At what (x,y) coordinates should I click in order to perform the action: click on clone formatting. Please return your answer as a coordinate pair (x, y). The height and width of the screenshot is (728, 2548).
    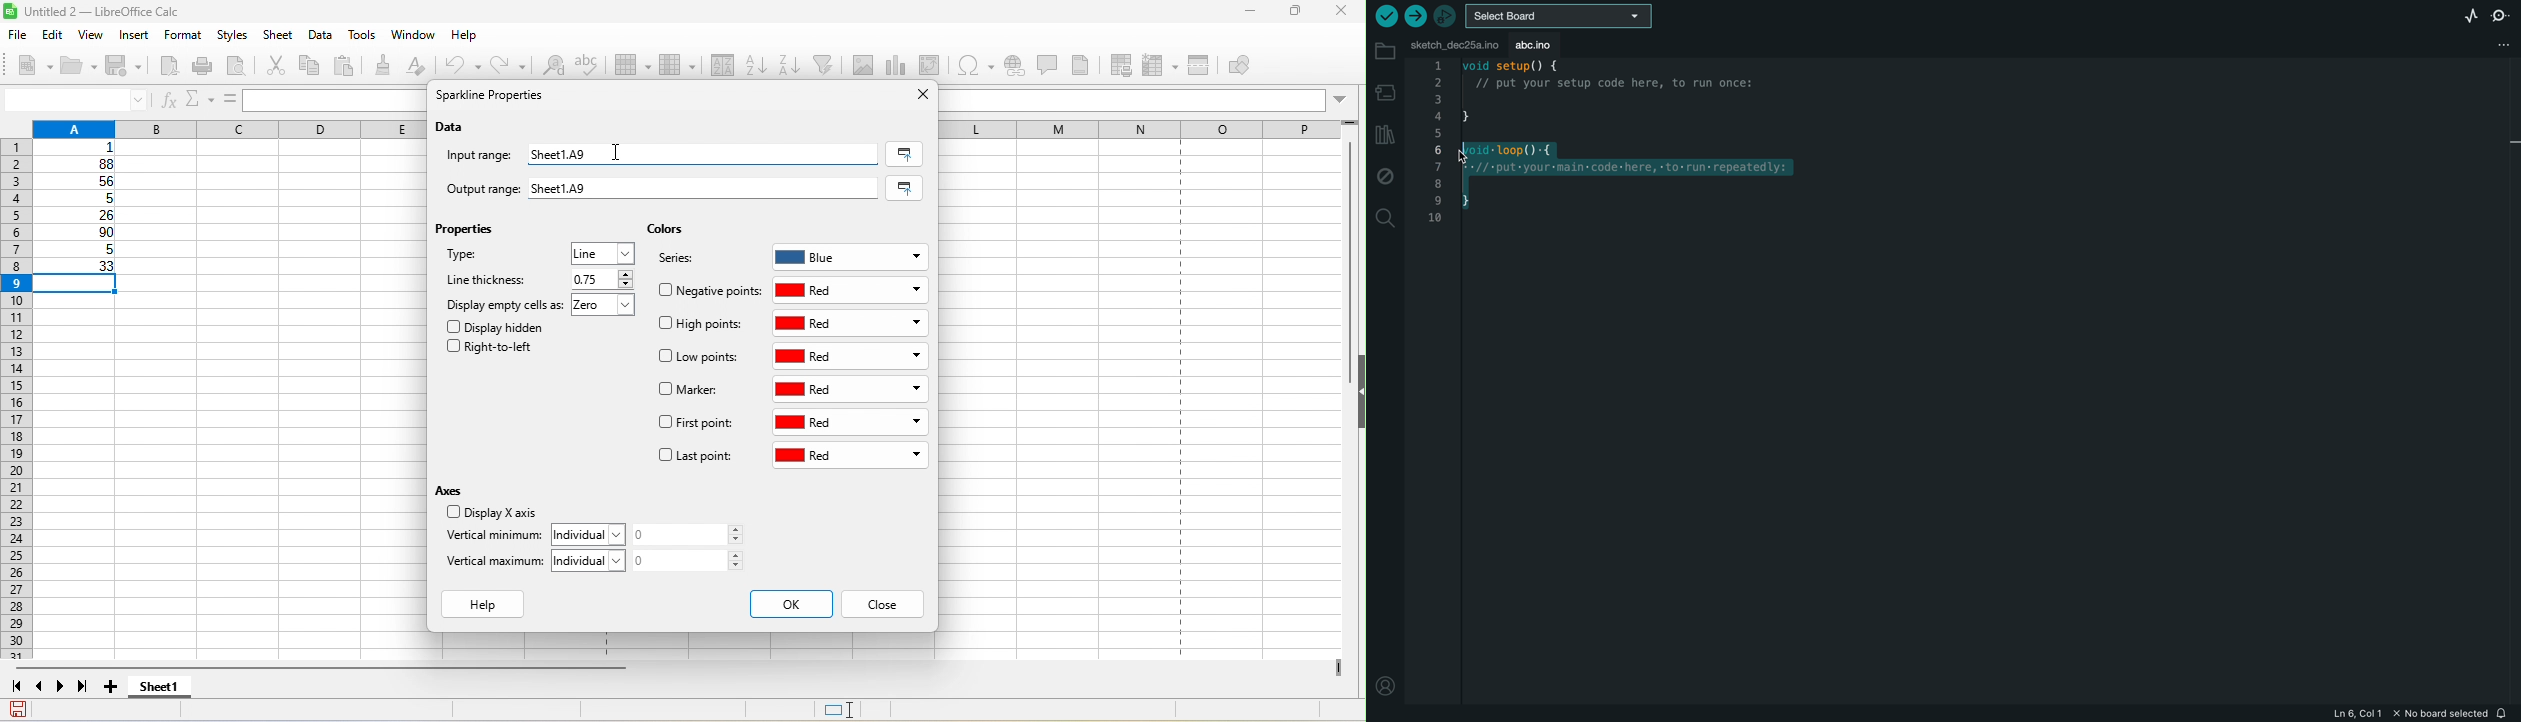
    Looking at the image, I should click on (387, 65).